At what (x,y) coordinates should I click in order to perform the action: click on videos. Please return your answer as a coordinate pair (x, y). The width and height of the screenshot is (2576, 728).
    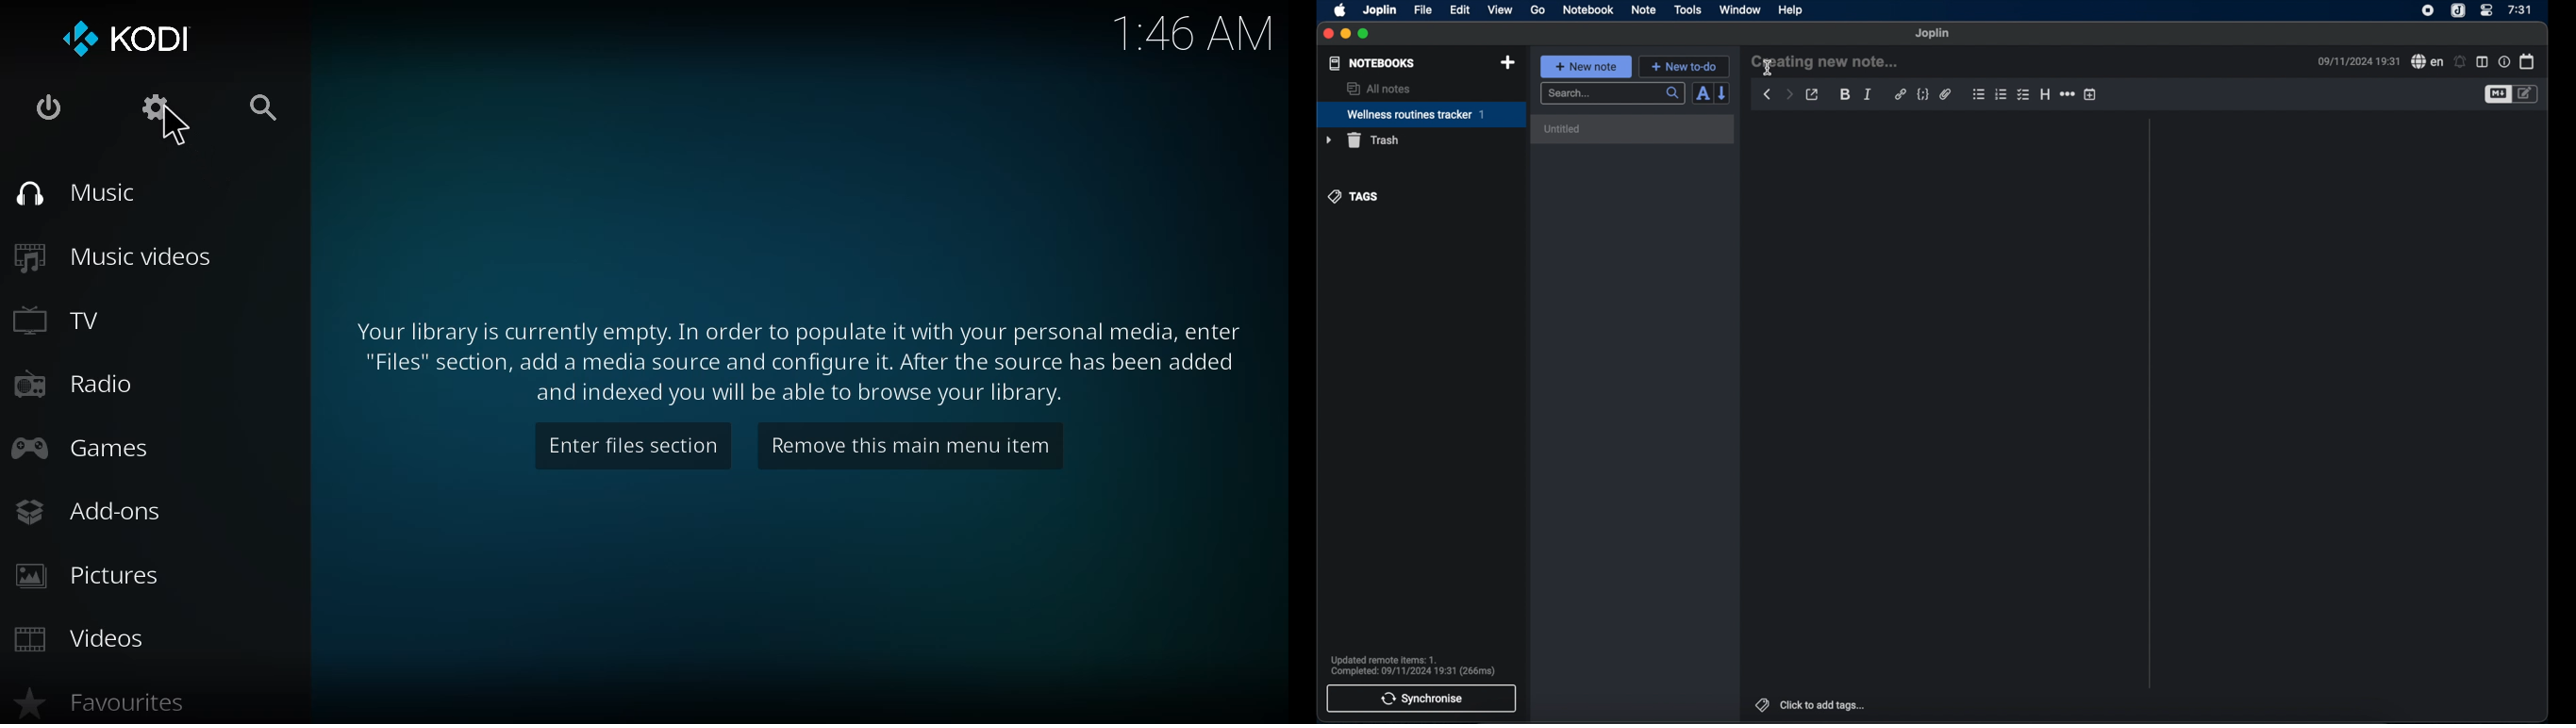
    Looking at the image, I should click on (81, 638).